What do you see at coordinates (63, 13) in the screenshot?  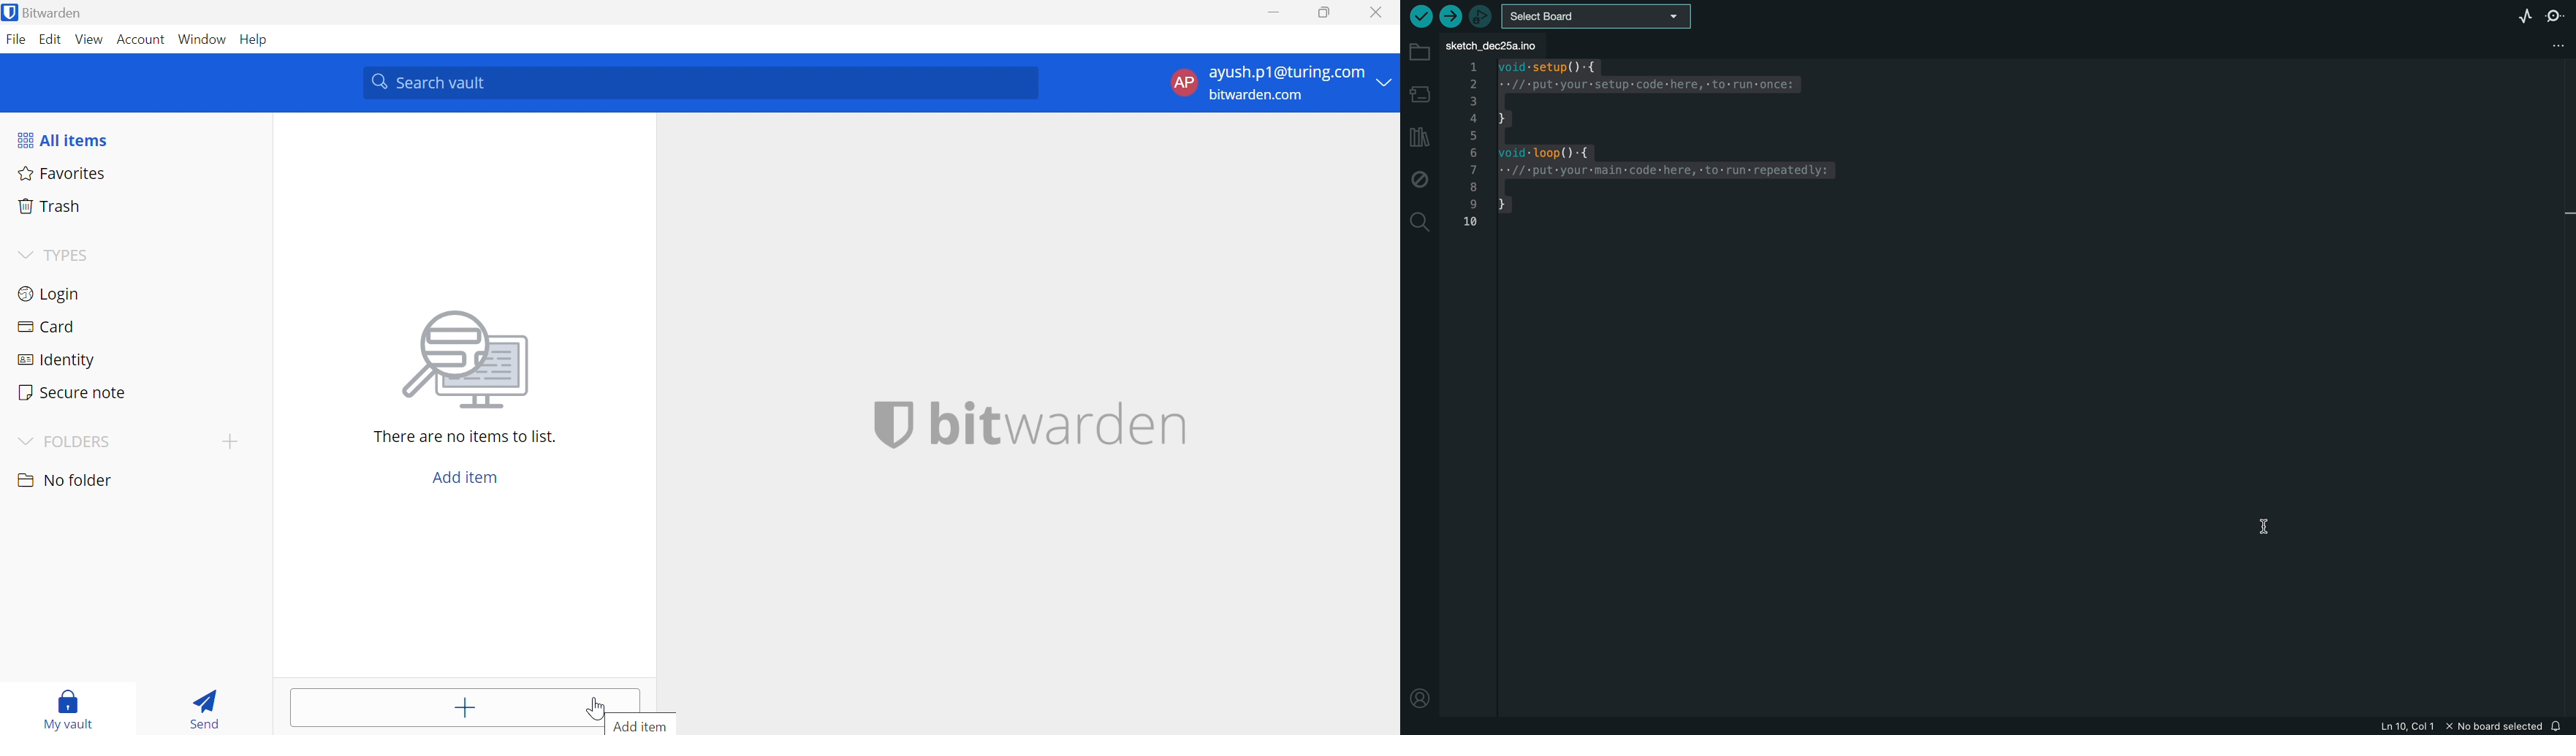 I see `Bitwarden` at bounding box center [63, 13].